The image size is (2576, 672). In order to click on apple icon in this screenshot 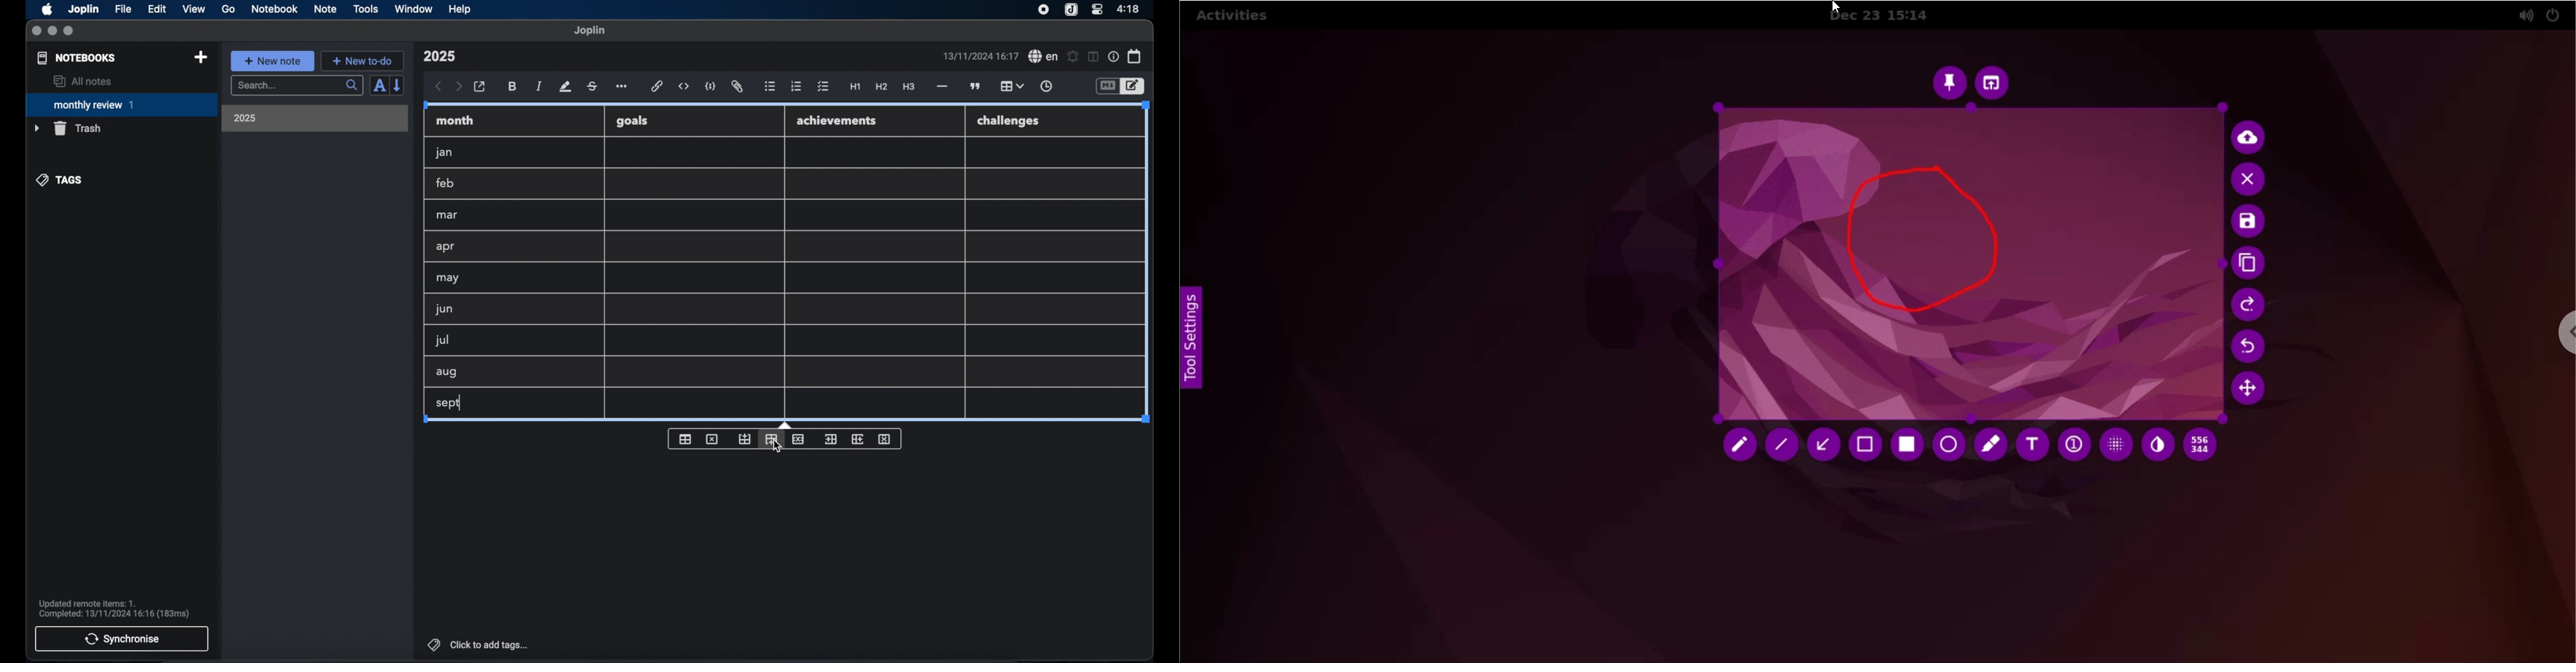, I will do `click(46, 9)`.